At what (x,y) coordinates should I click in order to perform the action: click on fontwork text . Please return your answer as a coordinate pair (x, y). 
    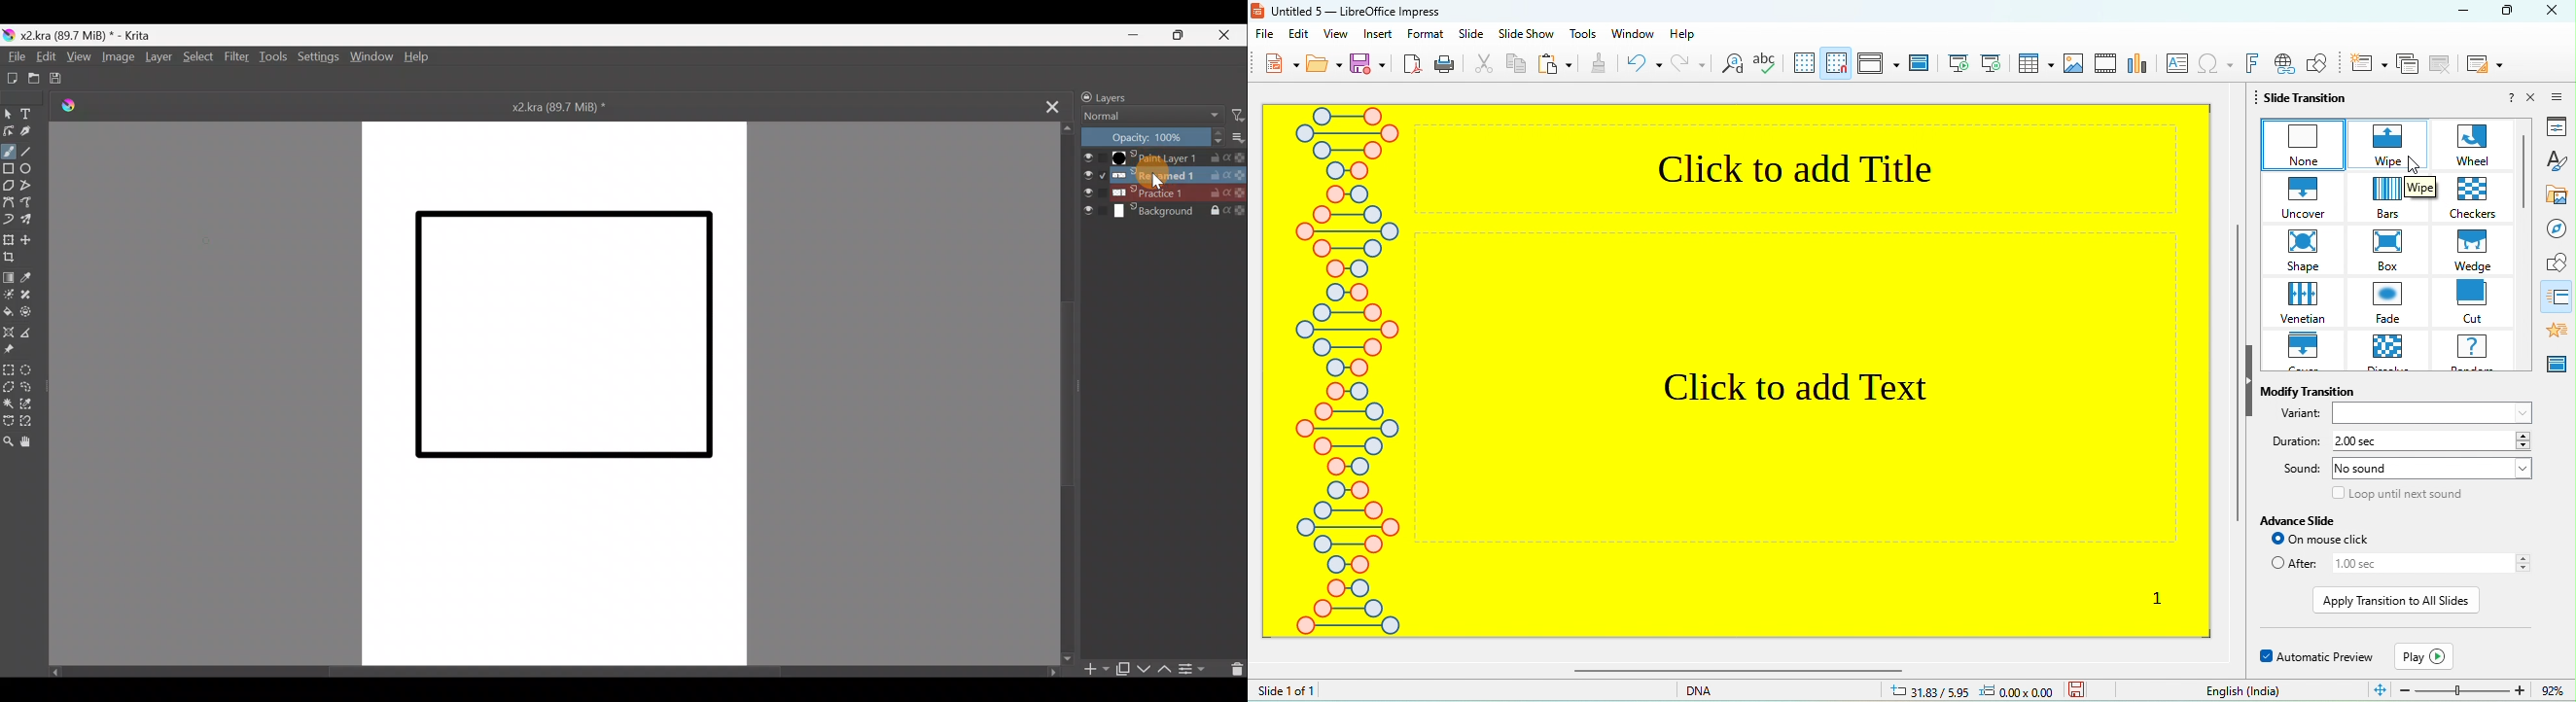
    Looking at the image, I should click on (2252, 63).